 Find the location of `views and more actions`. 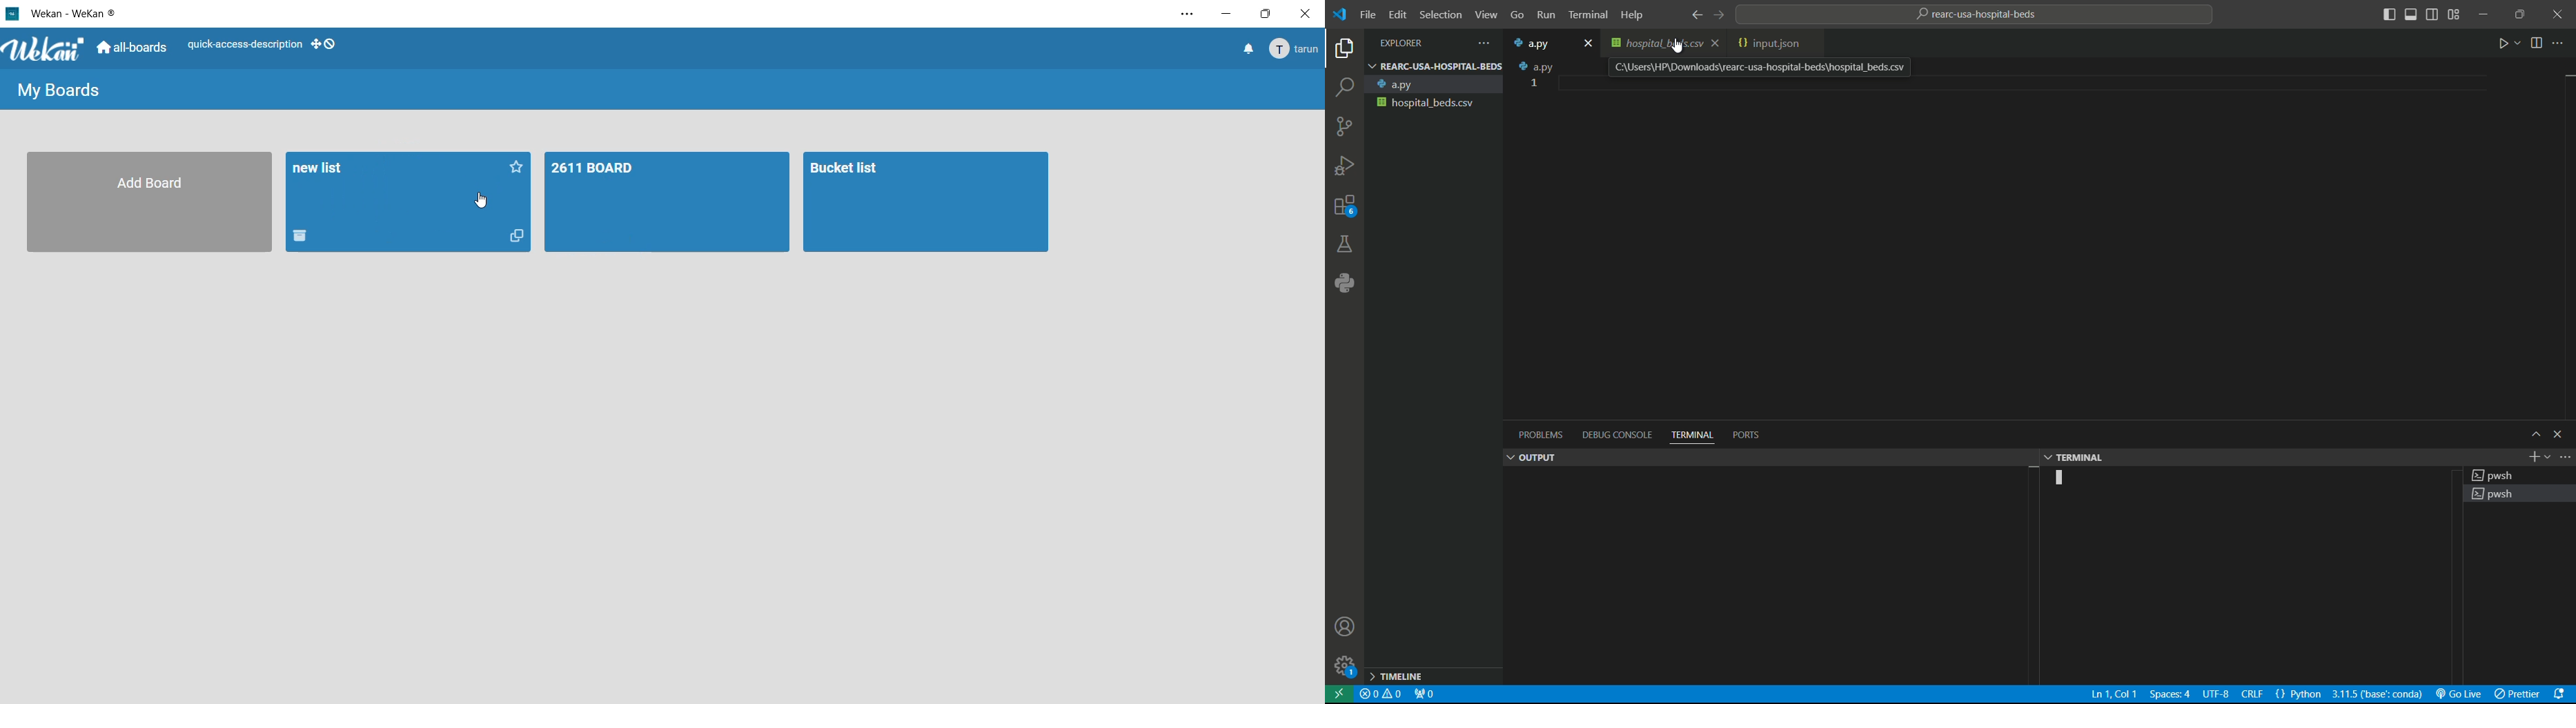

views and more actions is located at coordinates (1487, 42).